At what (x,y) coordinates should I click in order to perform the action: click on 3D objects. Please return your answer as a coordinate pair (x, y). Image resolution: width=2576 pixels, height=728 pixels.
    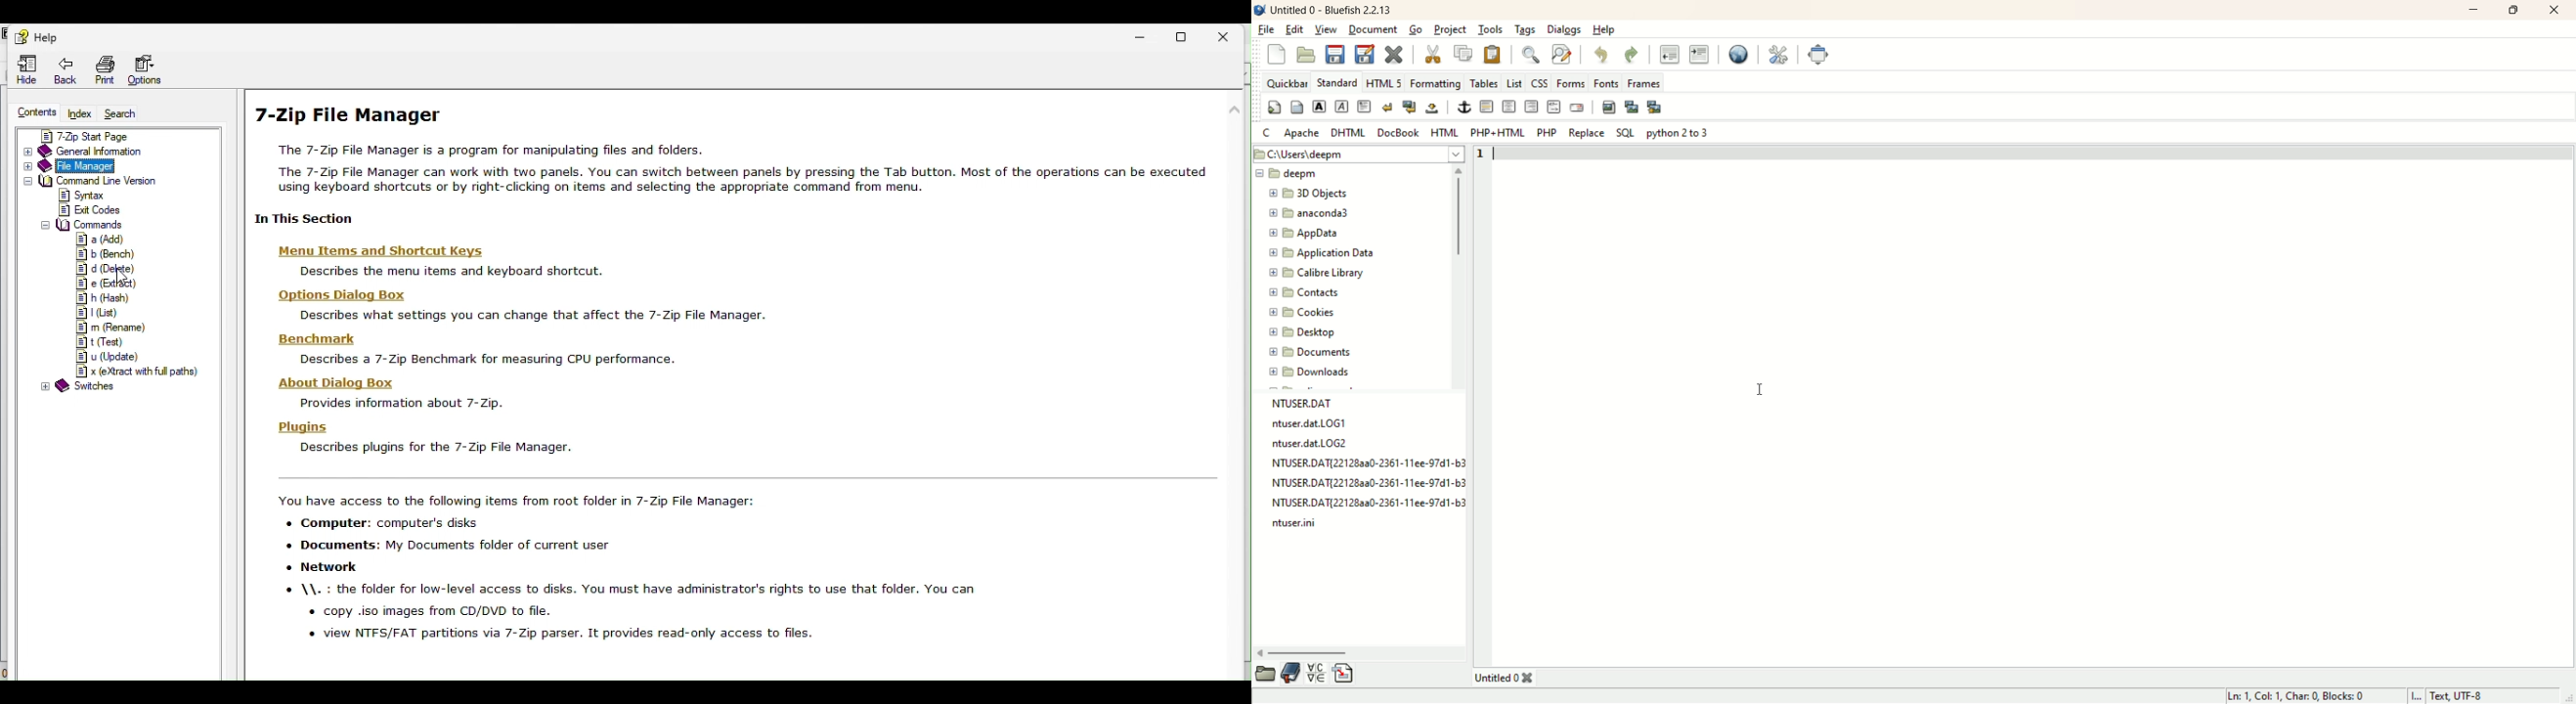
    Looking at the image, I should click on (1311, 194).